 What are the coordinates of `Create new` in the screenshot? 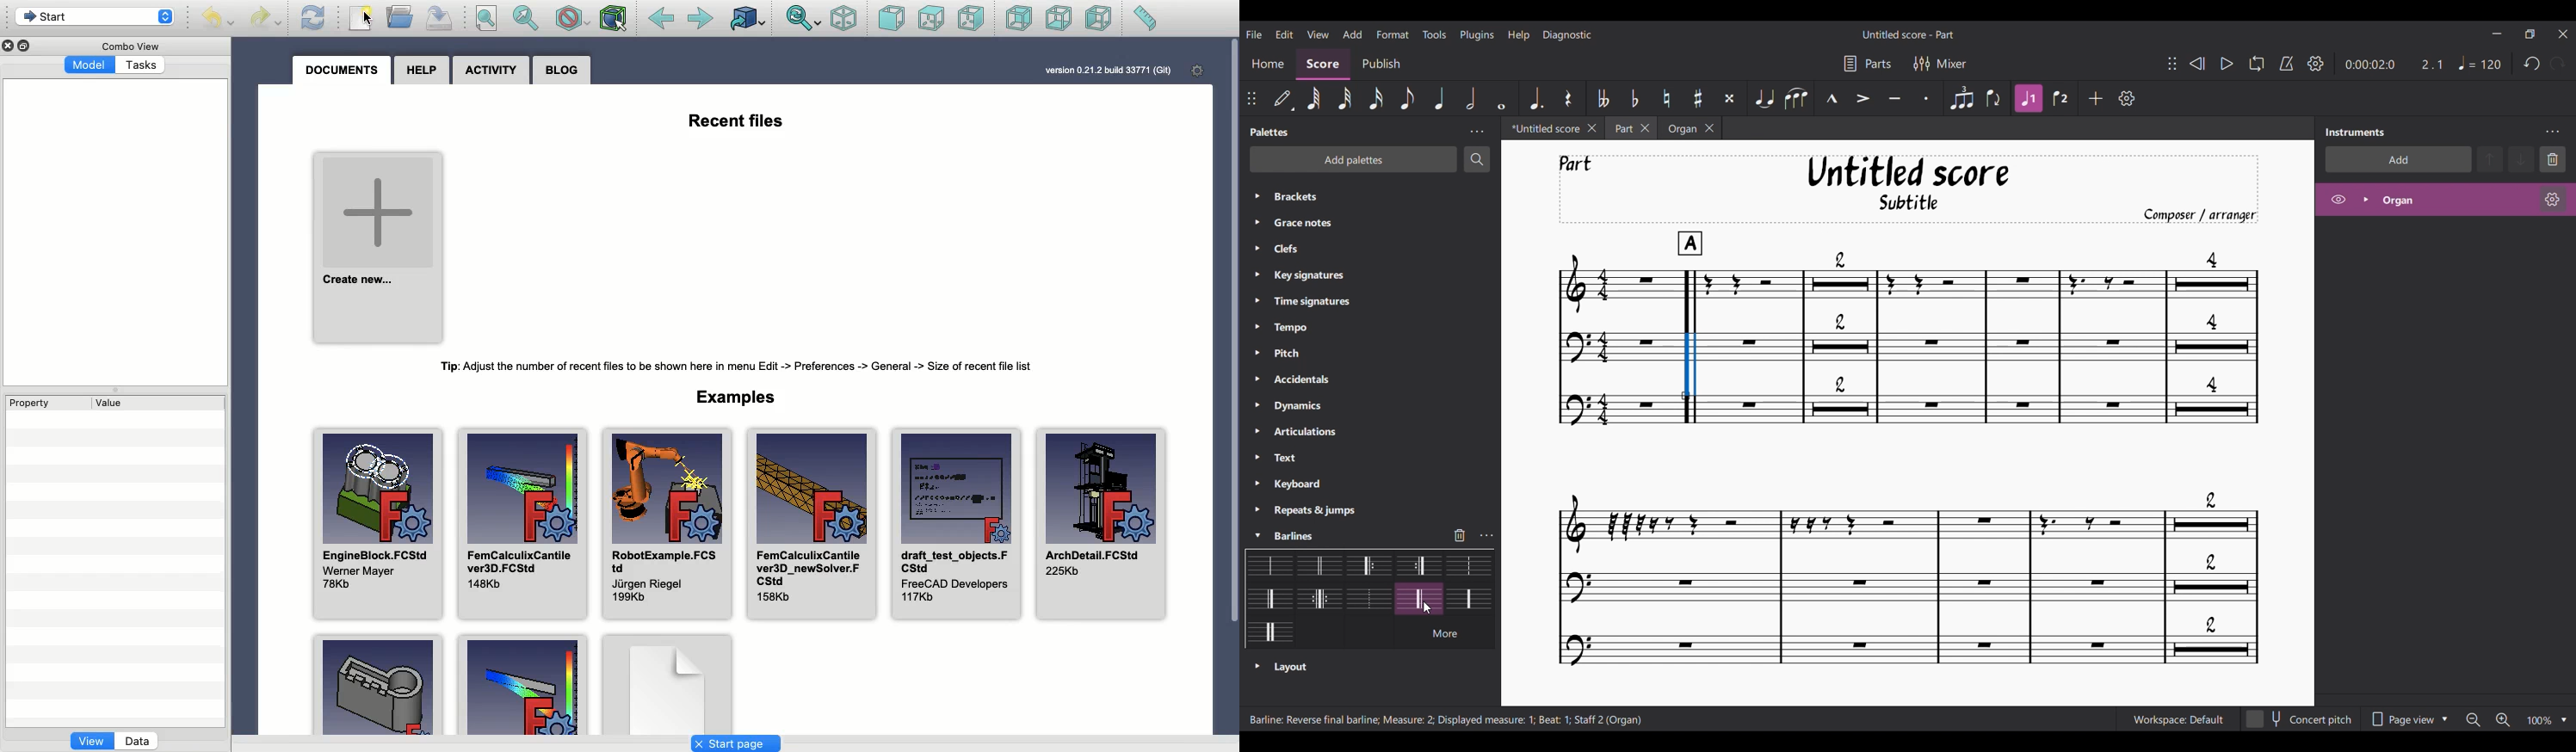 It's located at (379, 246).